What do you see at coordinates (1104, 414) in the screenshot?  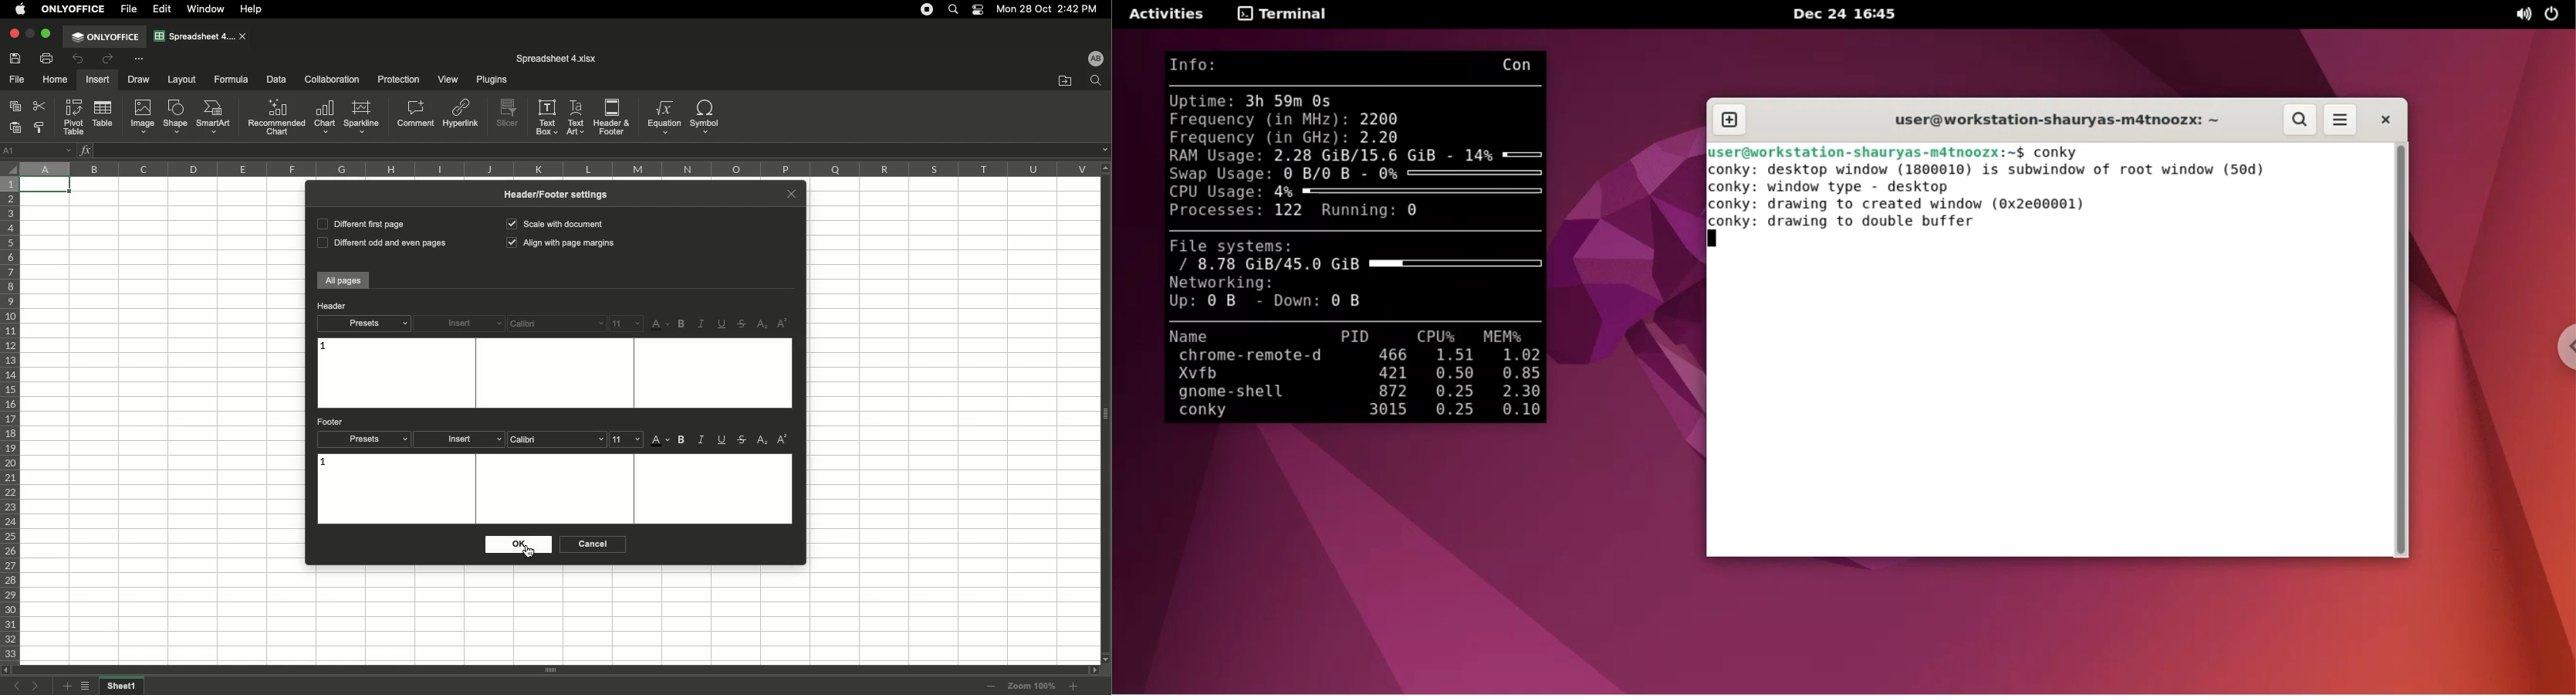 I see `Panel` at bounding box center [1104, 414].